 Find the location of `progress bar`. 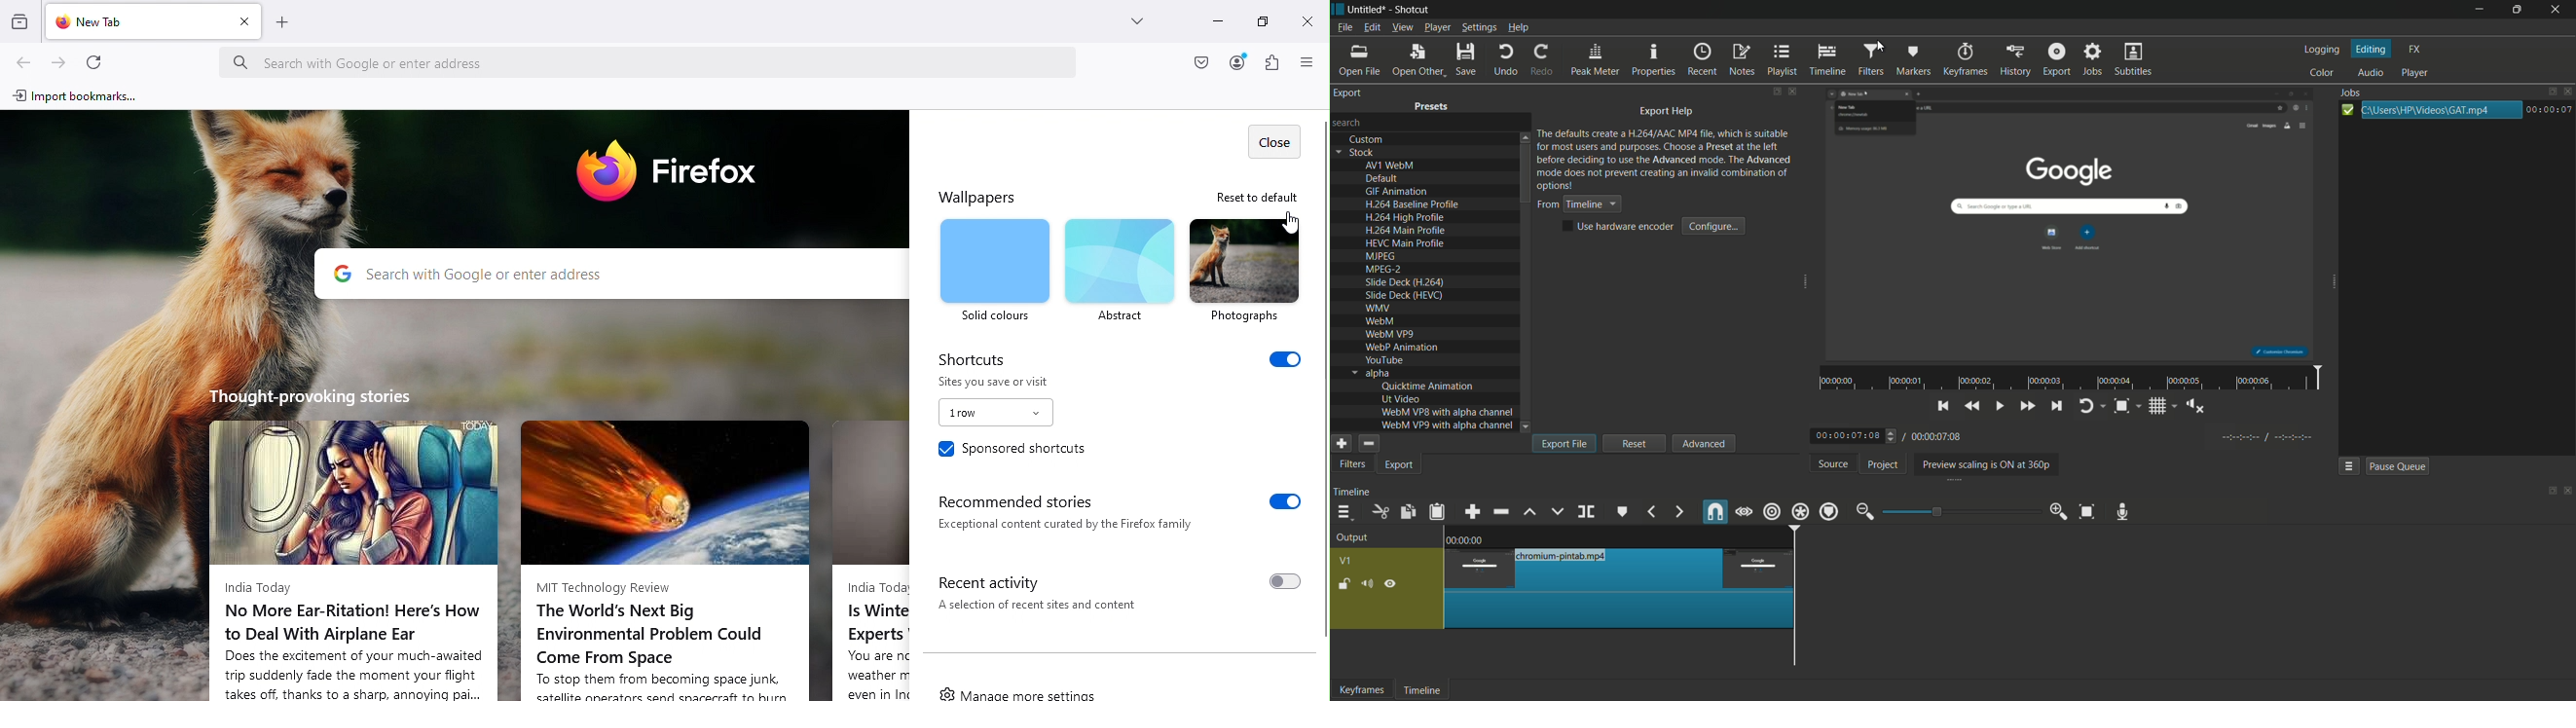

progress bar is located at coordinates (2431, 112).